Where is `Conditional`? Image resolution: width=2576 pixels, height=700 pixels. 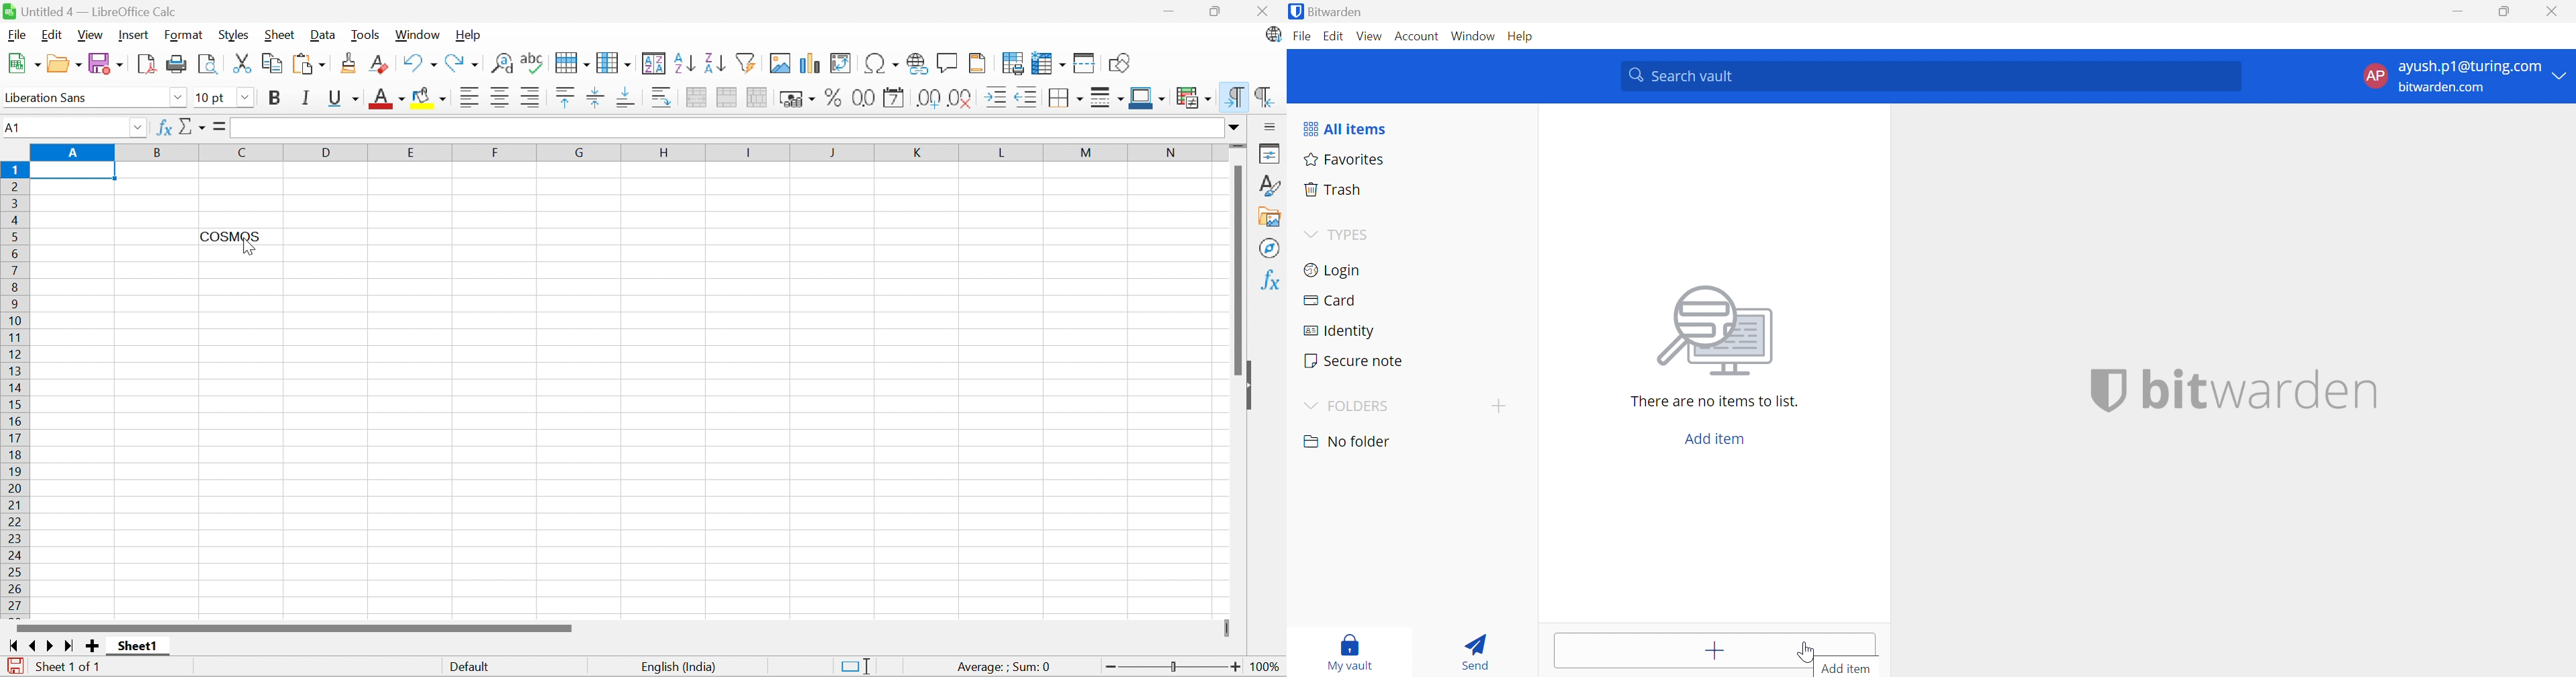
Conditional is located at coordinates (1195, 97).